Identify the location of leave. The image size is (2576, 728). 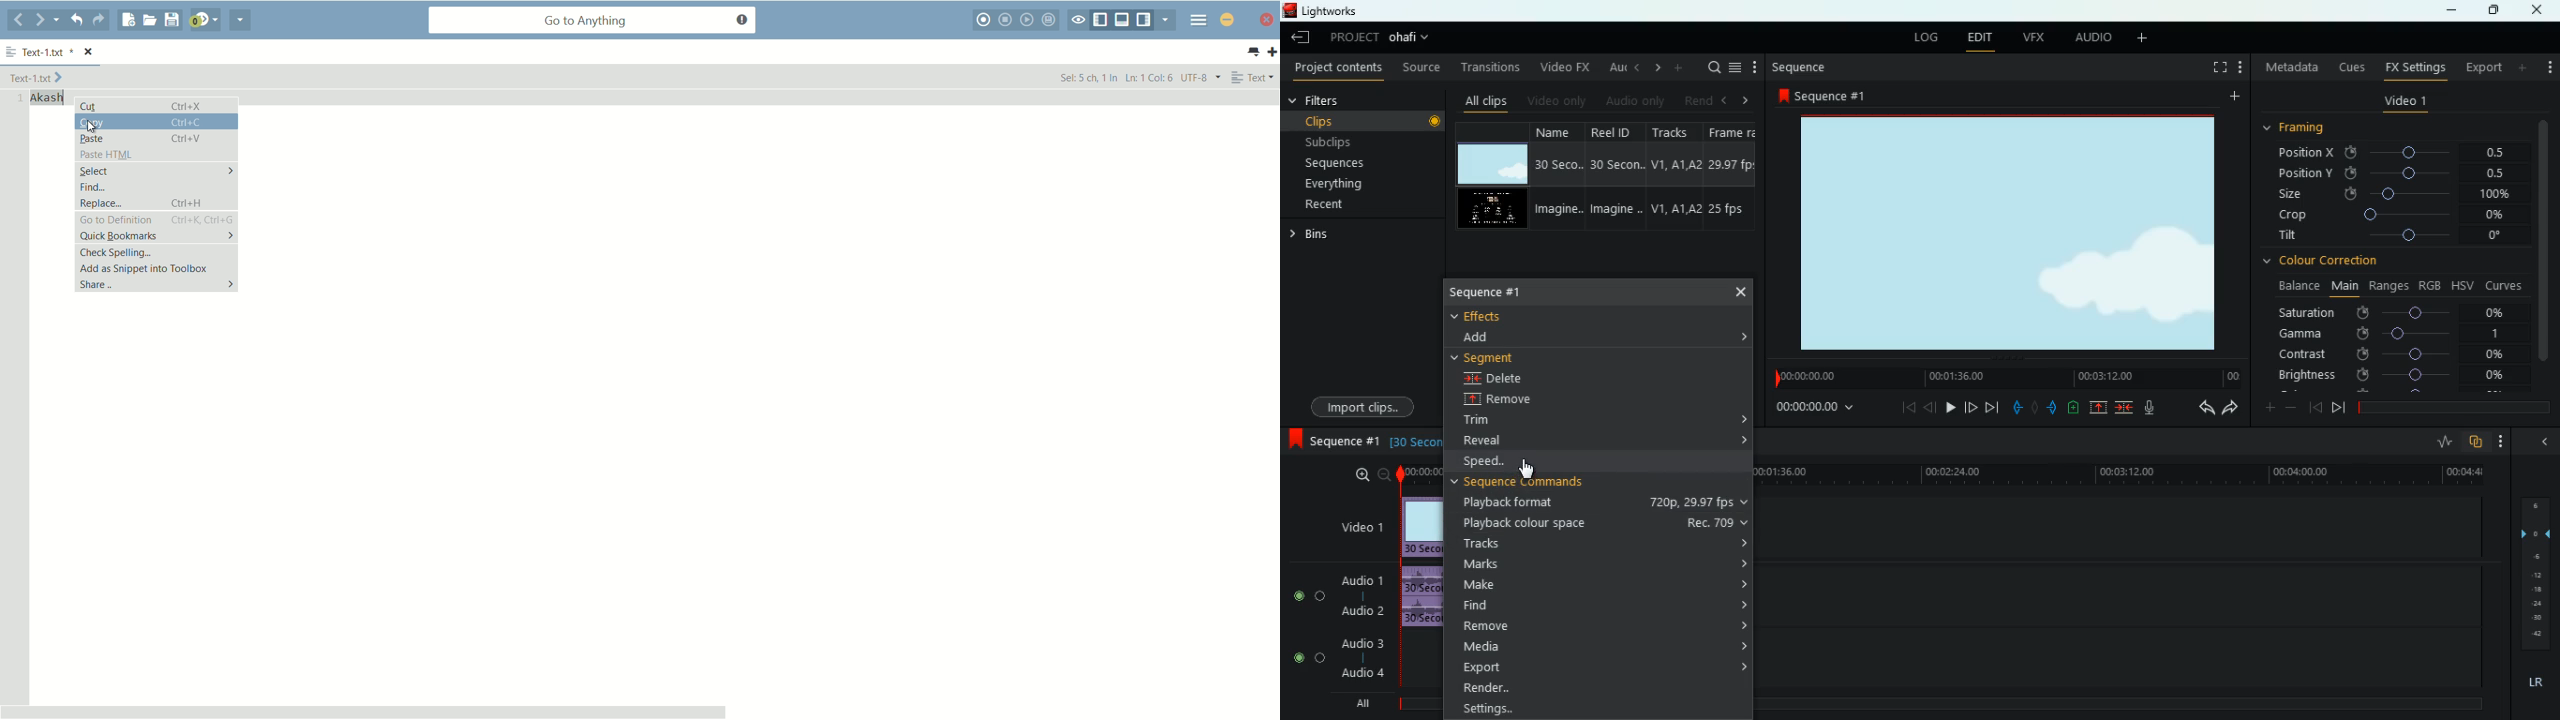
(1300, 37).